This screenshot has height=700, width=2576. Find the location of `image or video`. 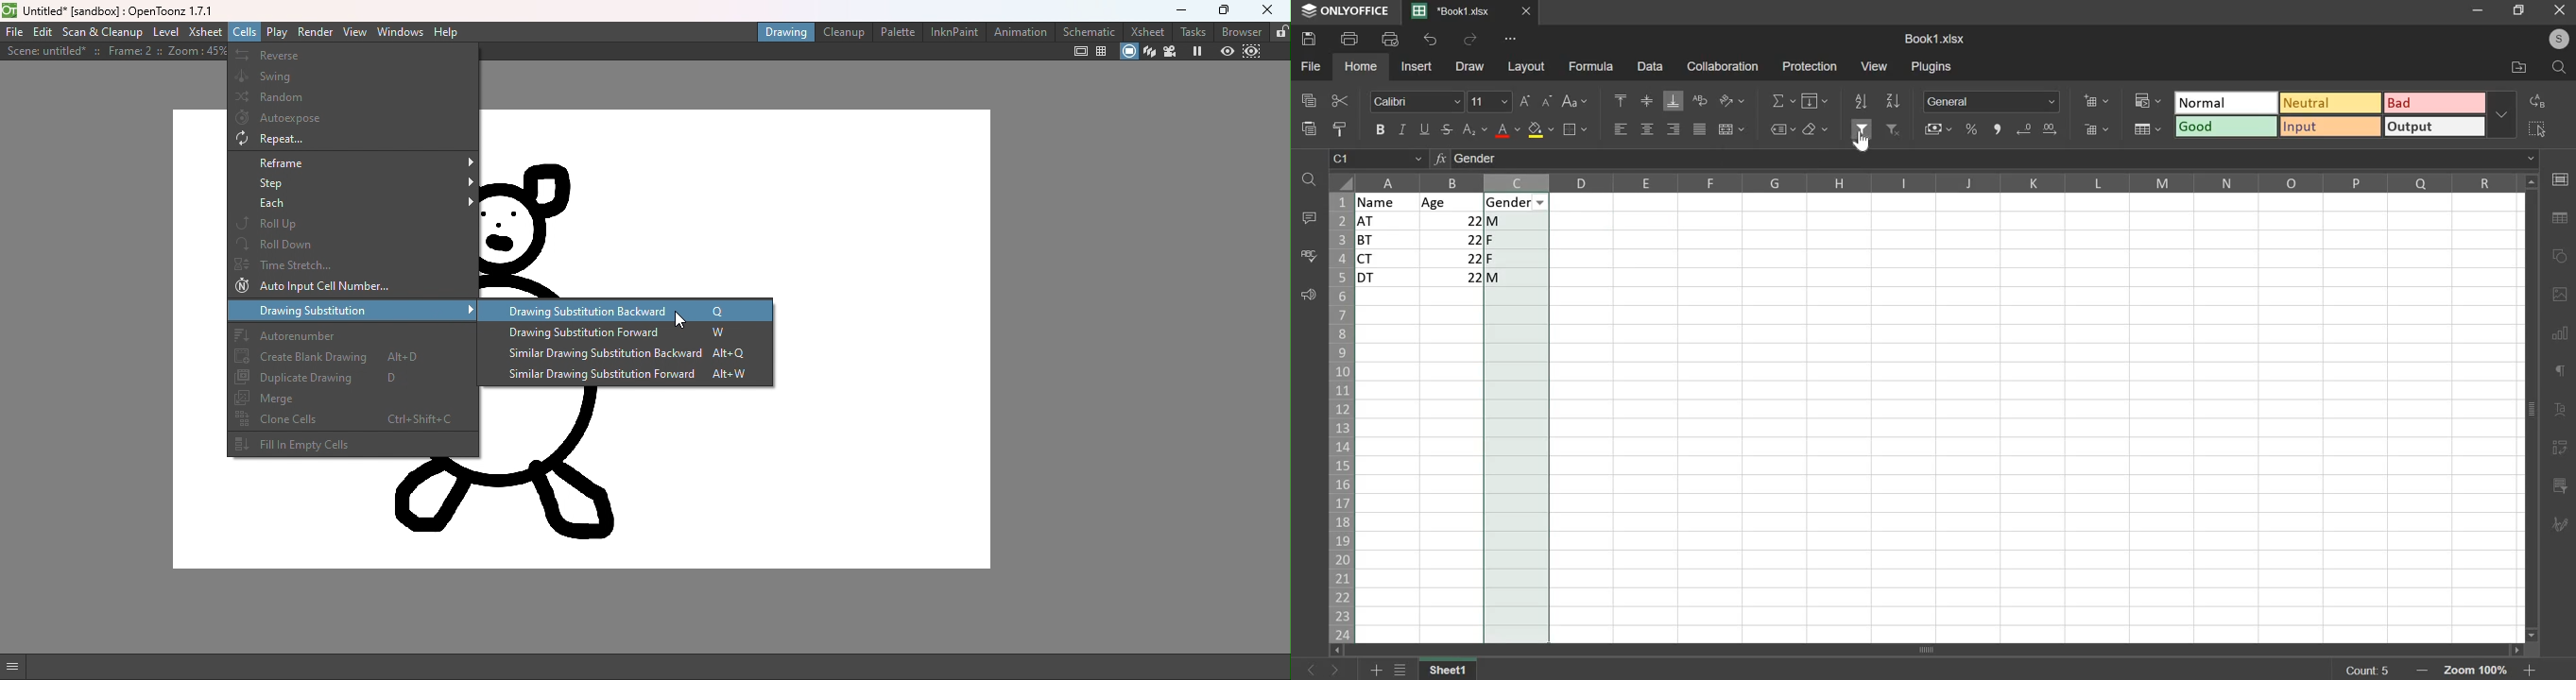

image or video is located at coordinates (2557, 296).